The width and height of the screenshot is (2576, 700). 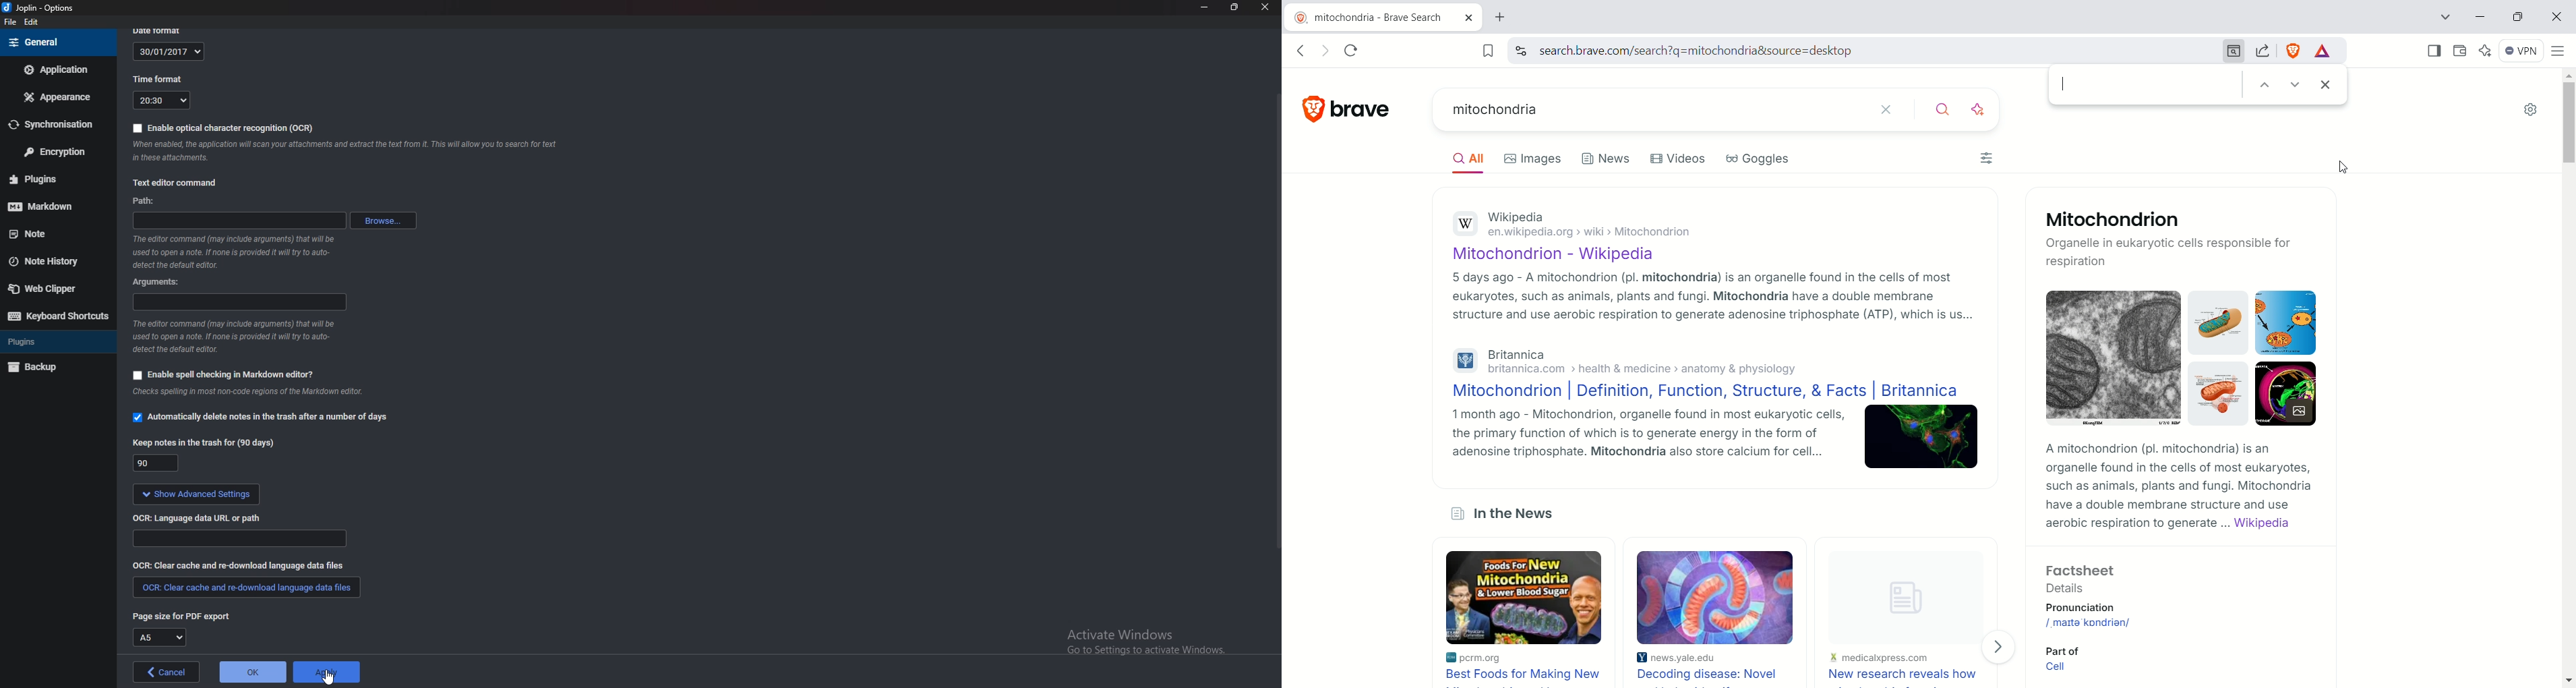 I want to click on Resize, so click(x=1235, y=8).